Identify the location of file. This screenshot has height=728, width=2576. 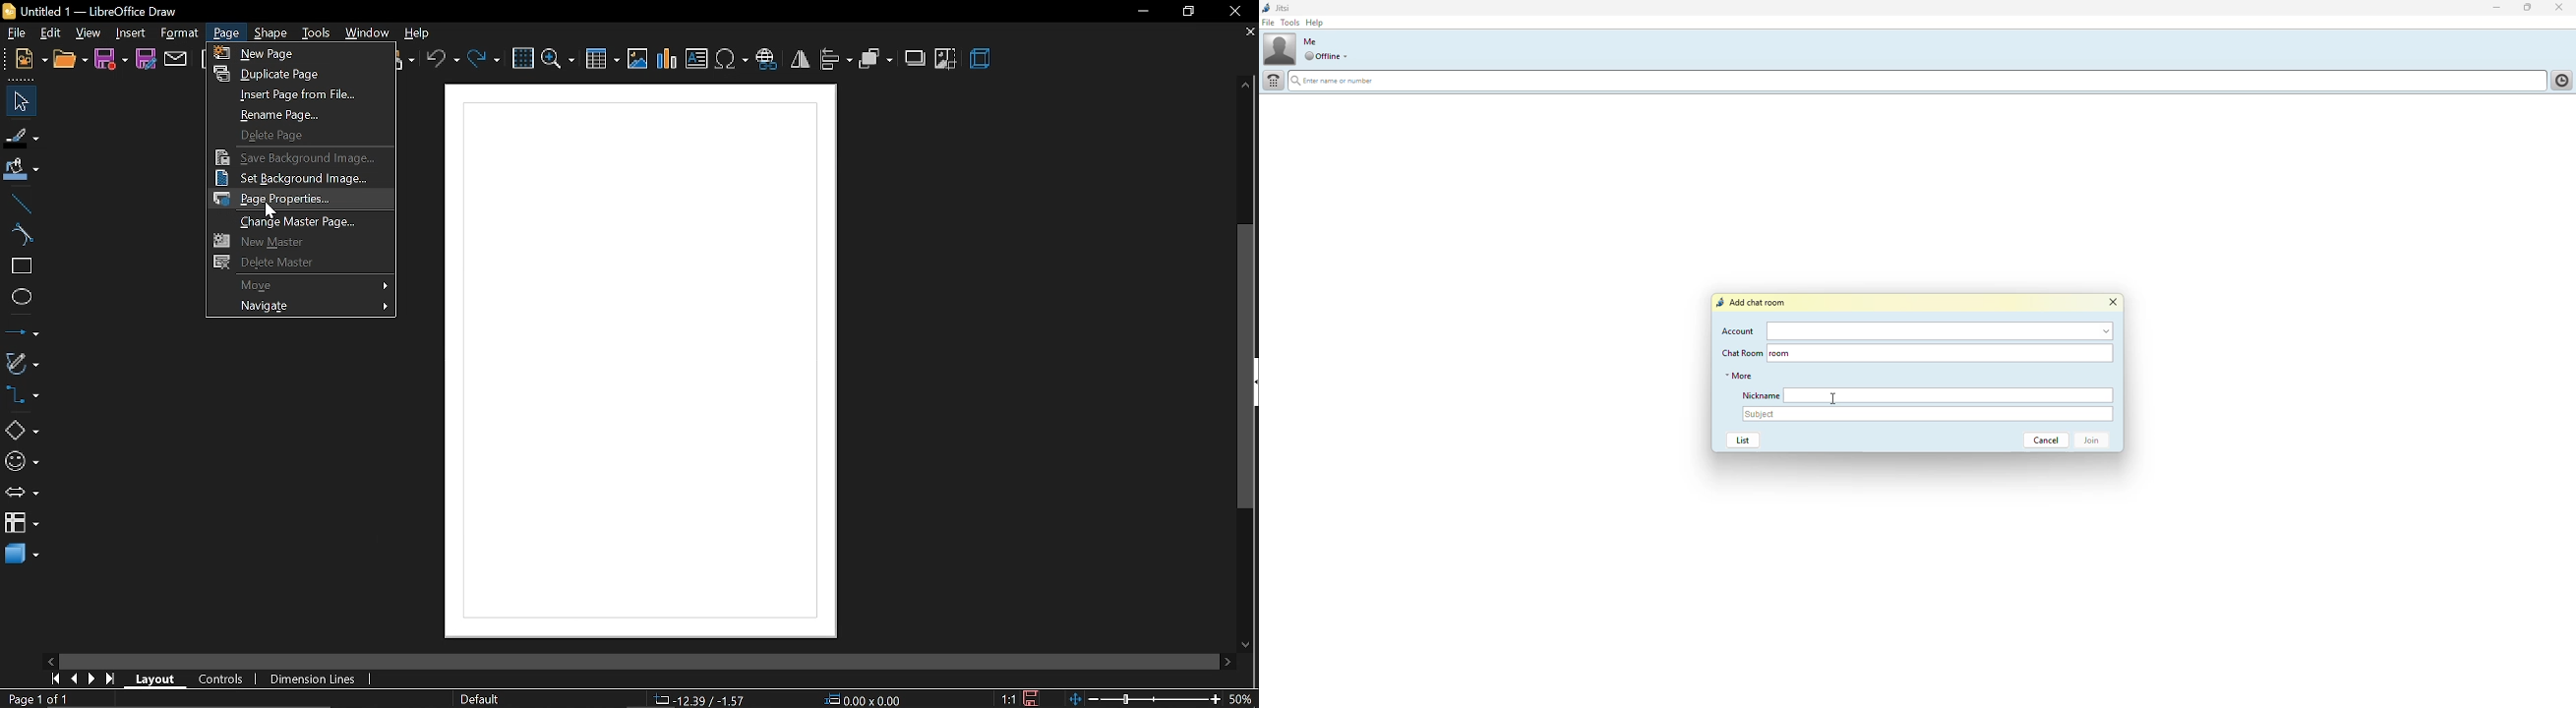
(30, 60).